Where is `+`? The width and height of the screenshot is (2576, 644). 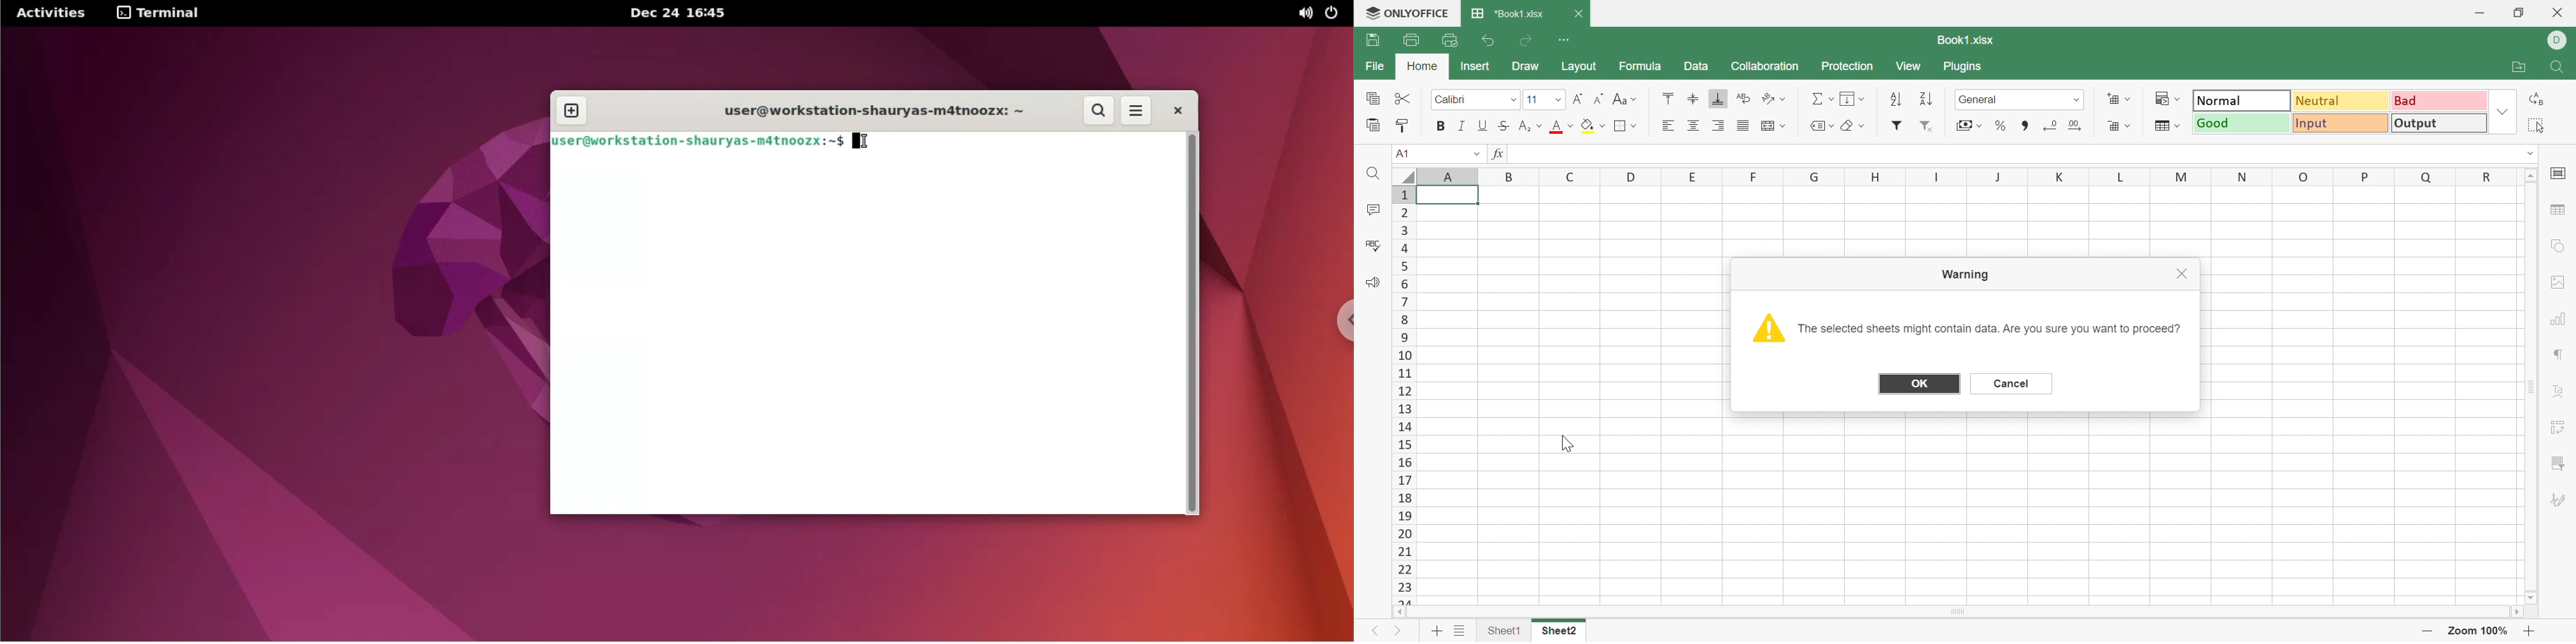 + is located at coordinates (2531, 631).